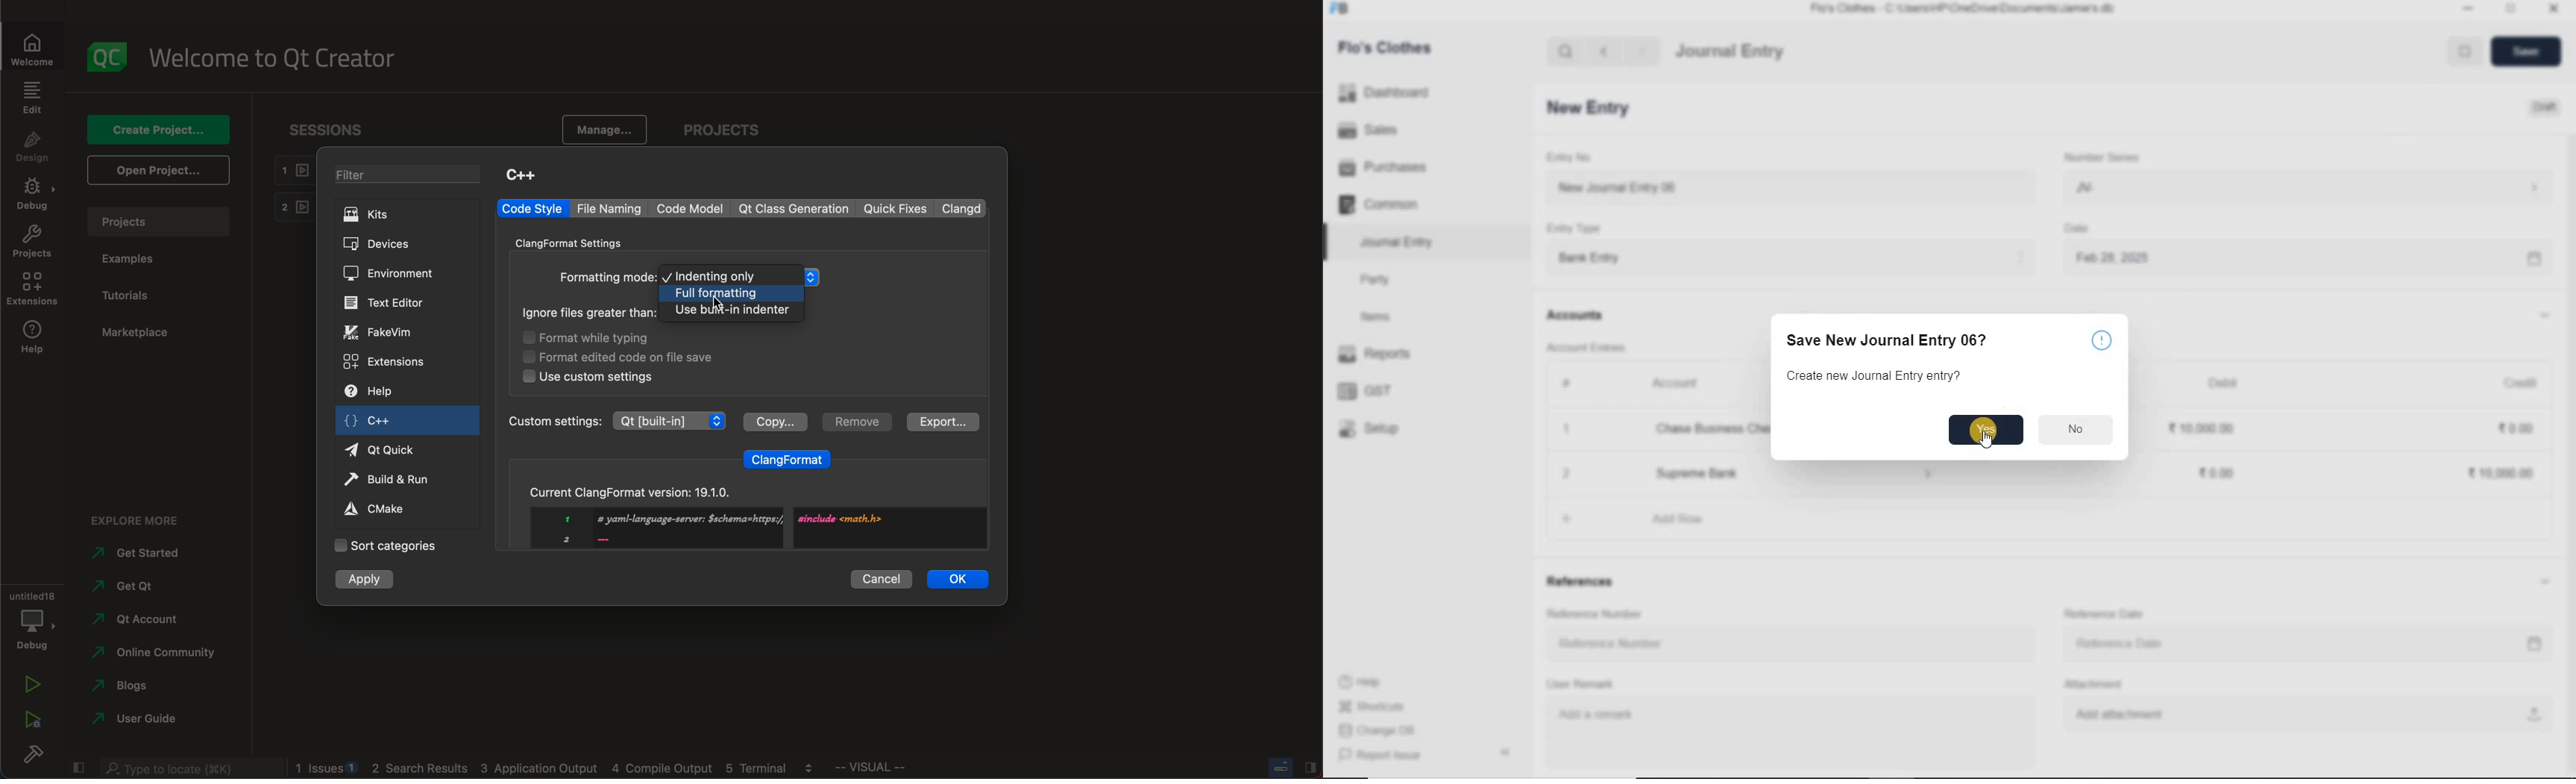 This screenshot has height=784, width=2576. Describe the element at coordinates (2076, 428) in the screenshot. I see `No` at that location.